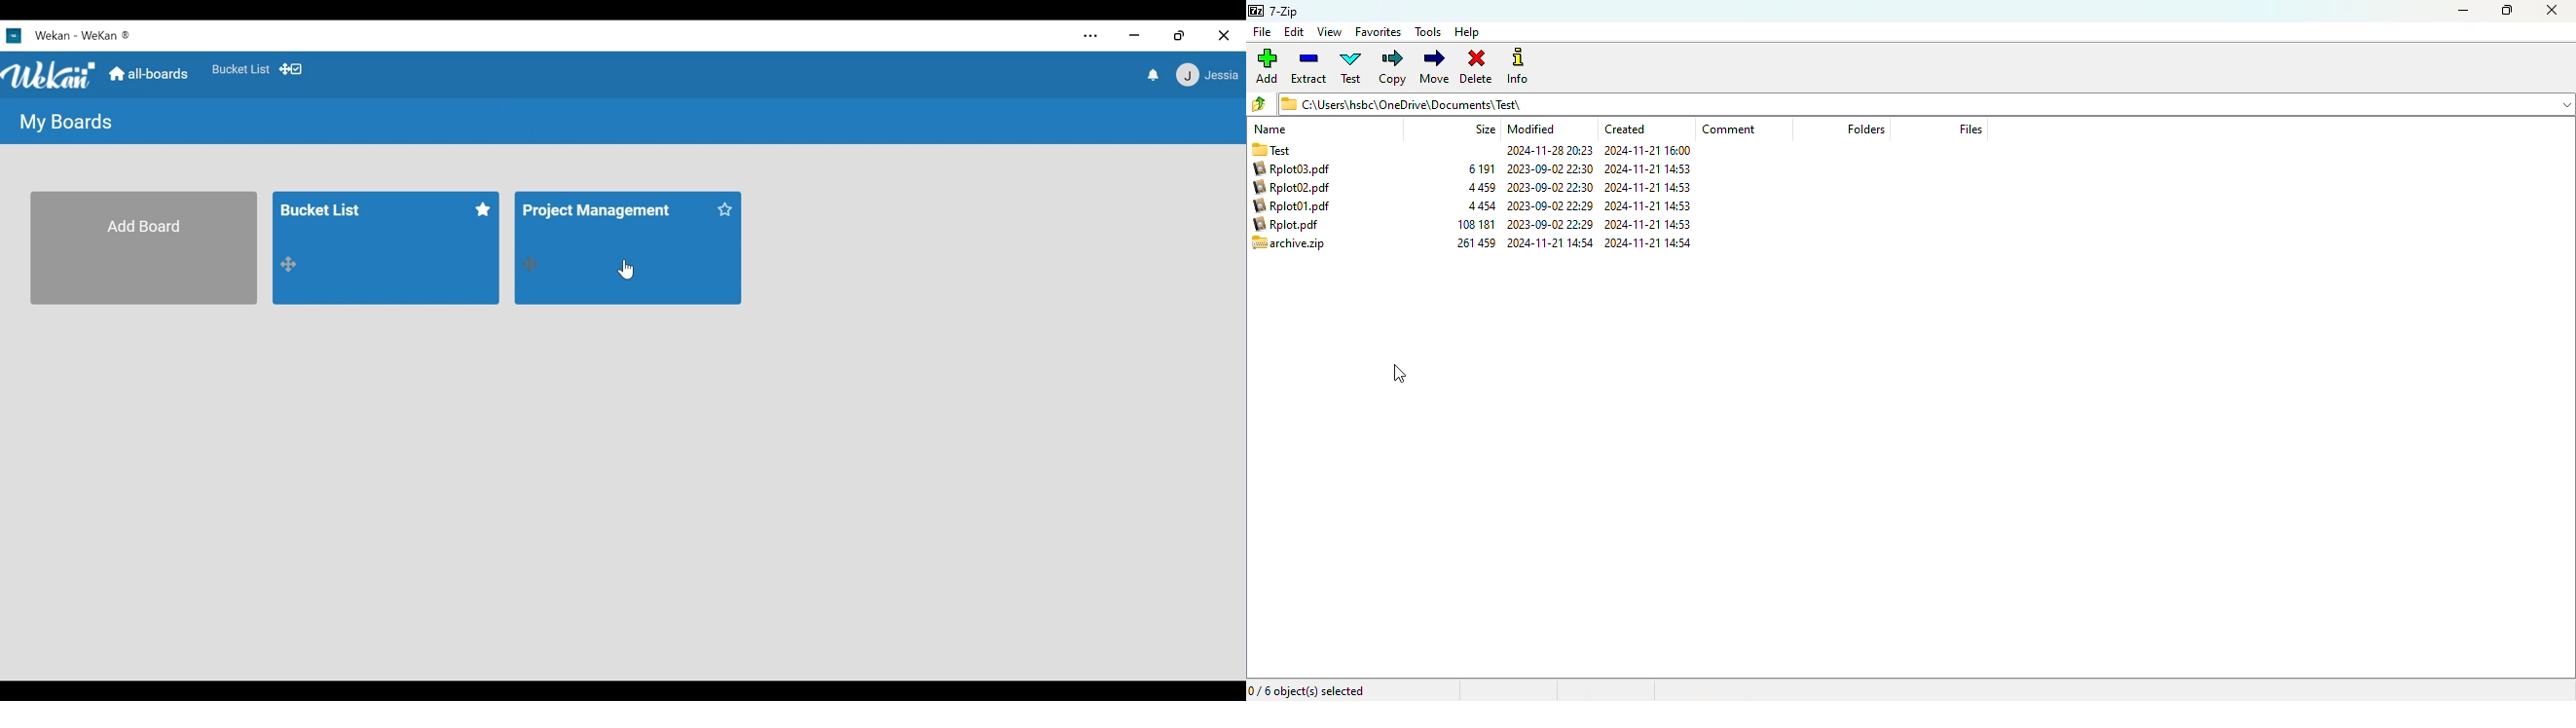 This screenshot has height=728, width=2576. I want to click on close, so click(1224, 36).